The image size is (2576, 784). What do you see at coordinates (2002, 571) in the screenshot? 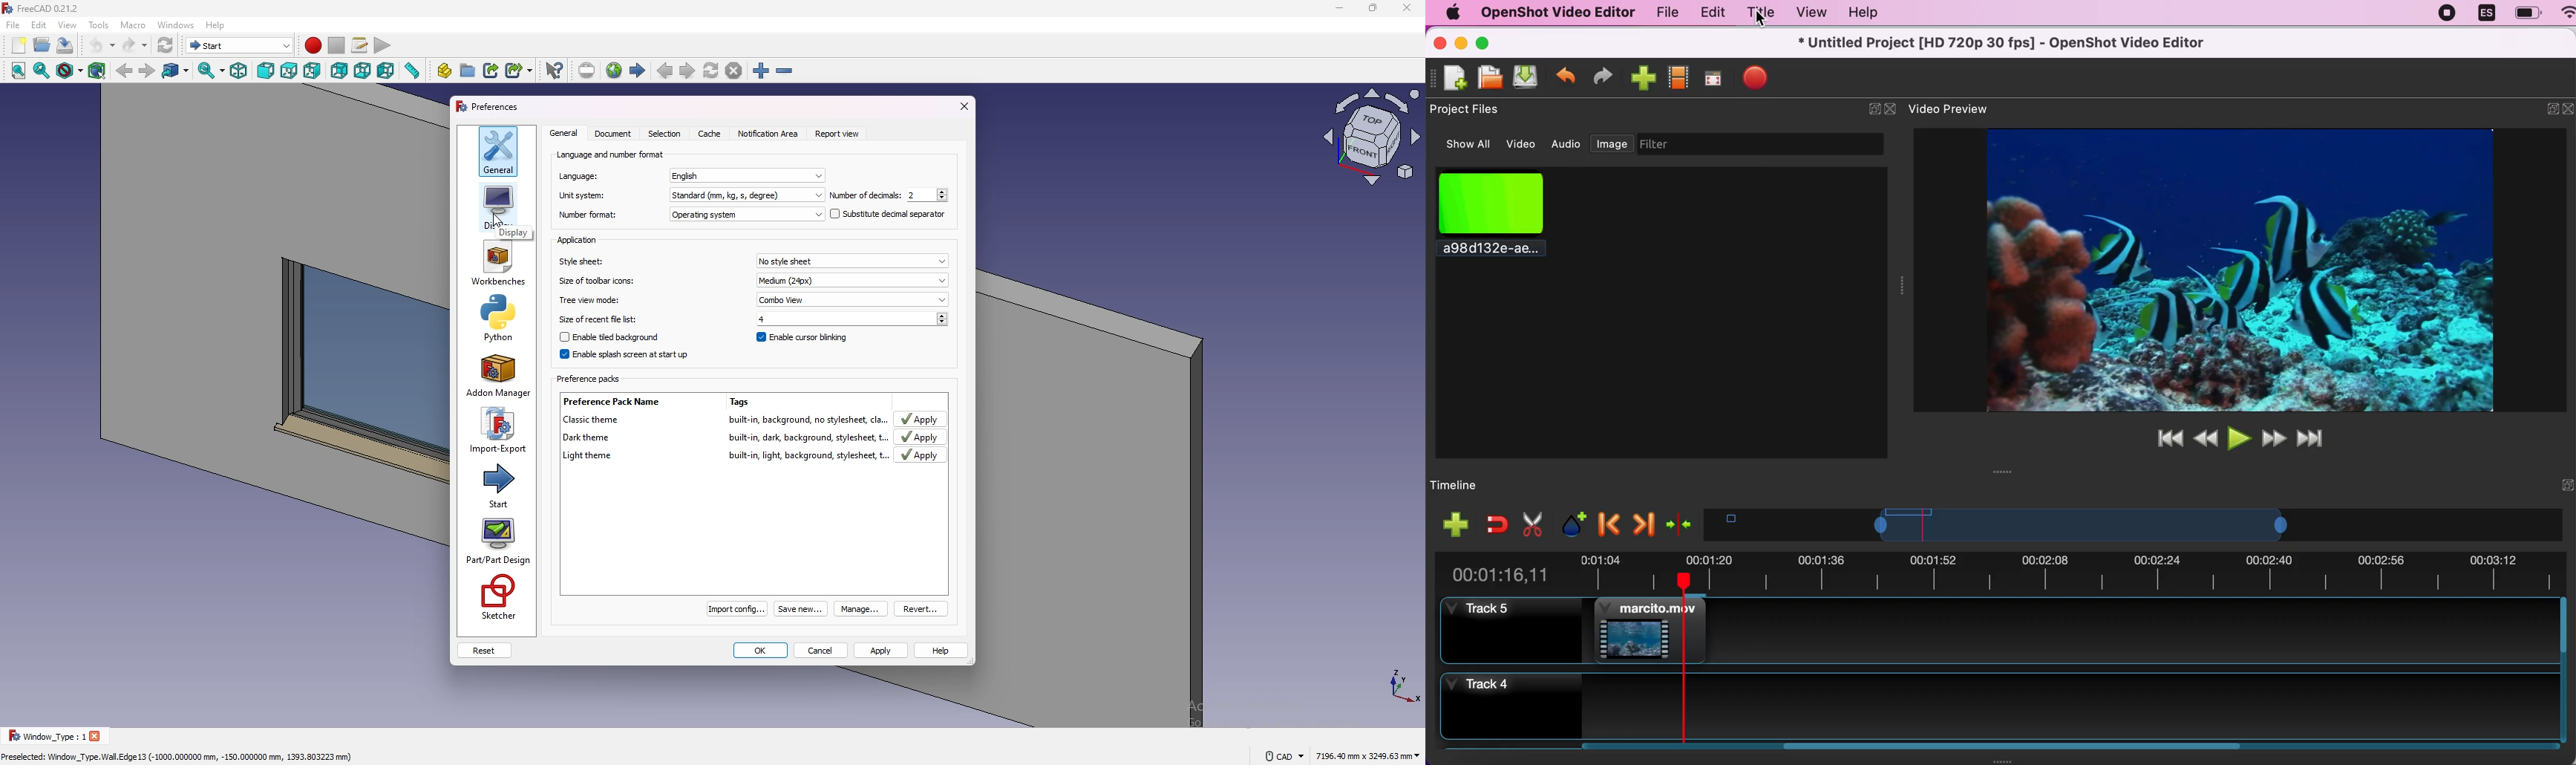
I see `time duration` at bounding box center [2002, 571].